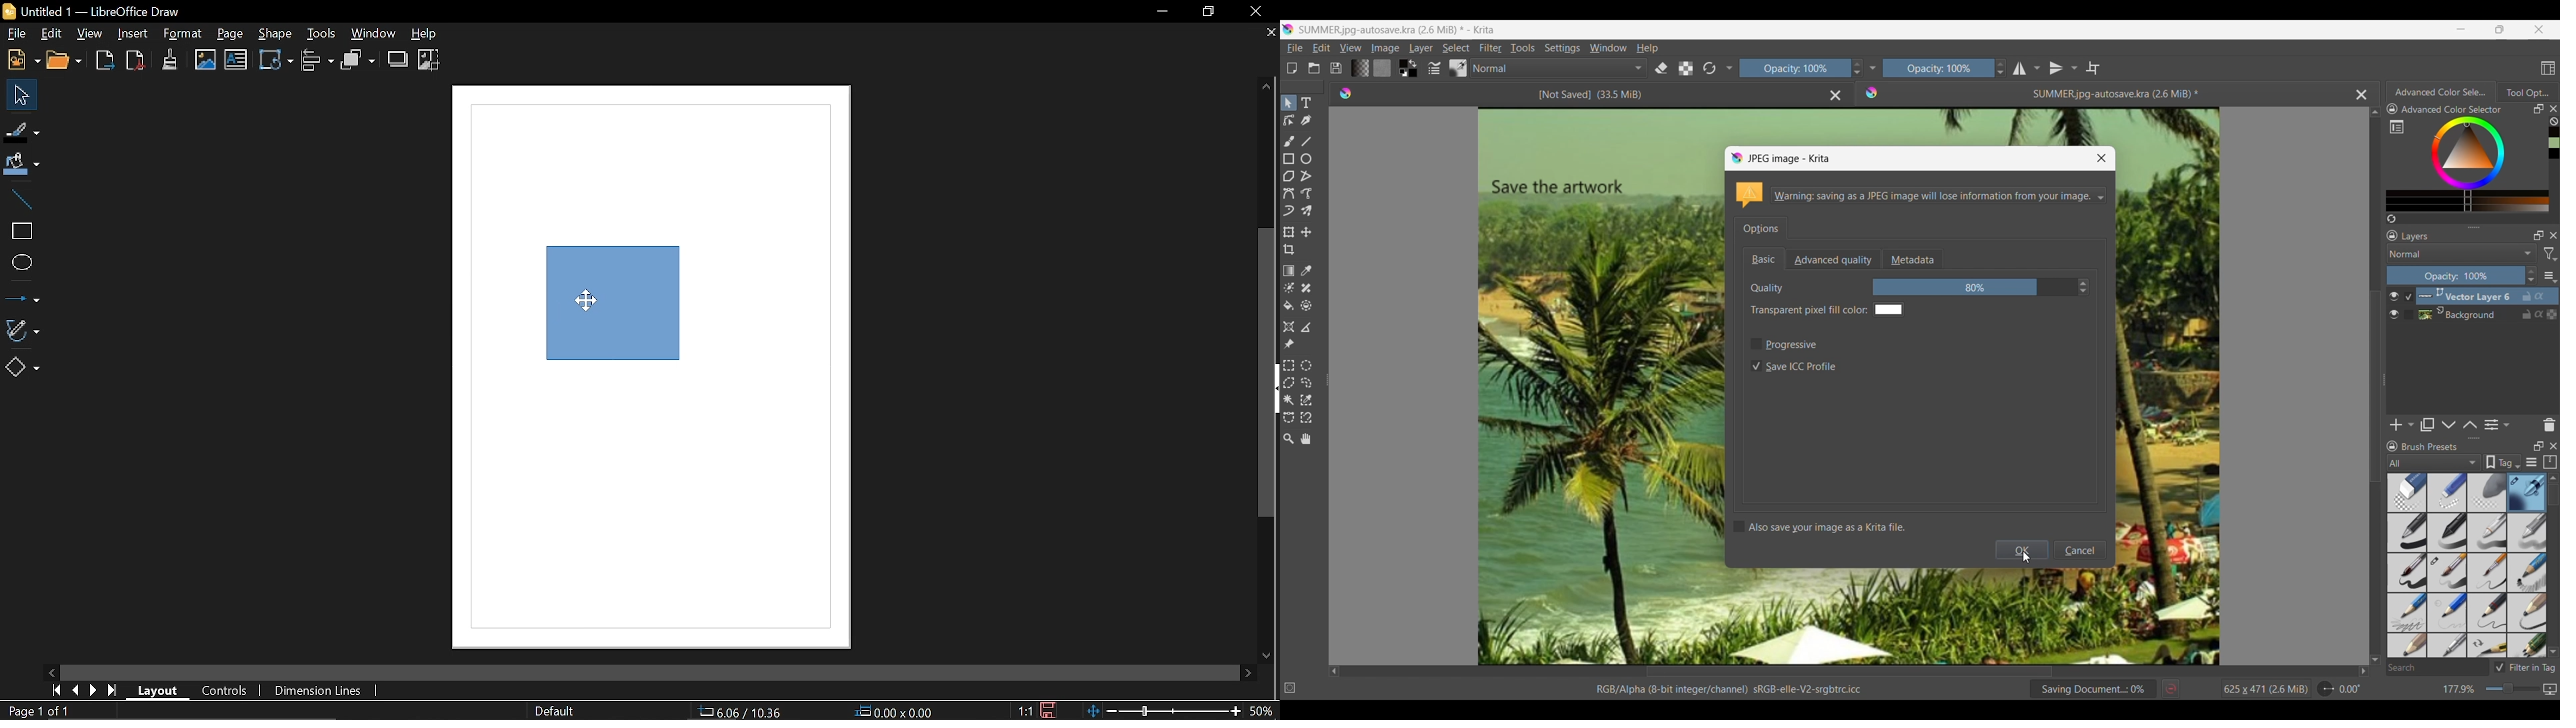 The image size is (2576, 728). Describe the element at coordinates (2363, 671) in the screenshot. I see `Quick slide to right` at that location.